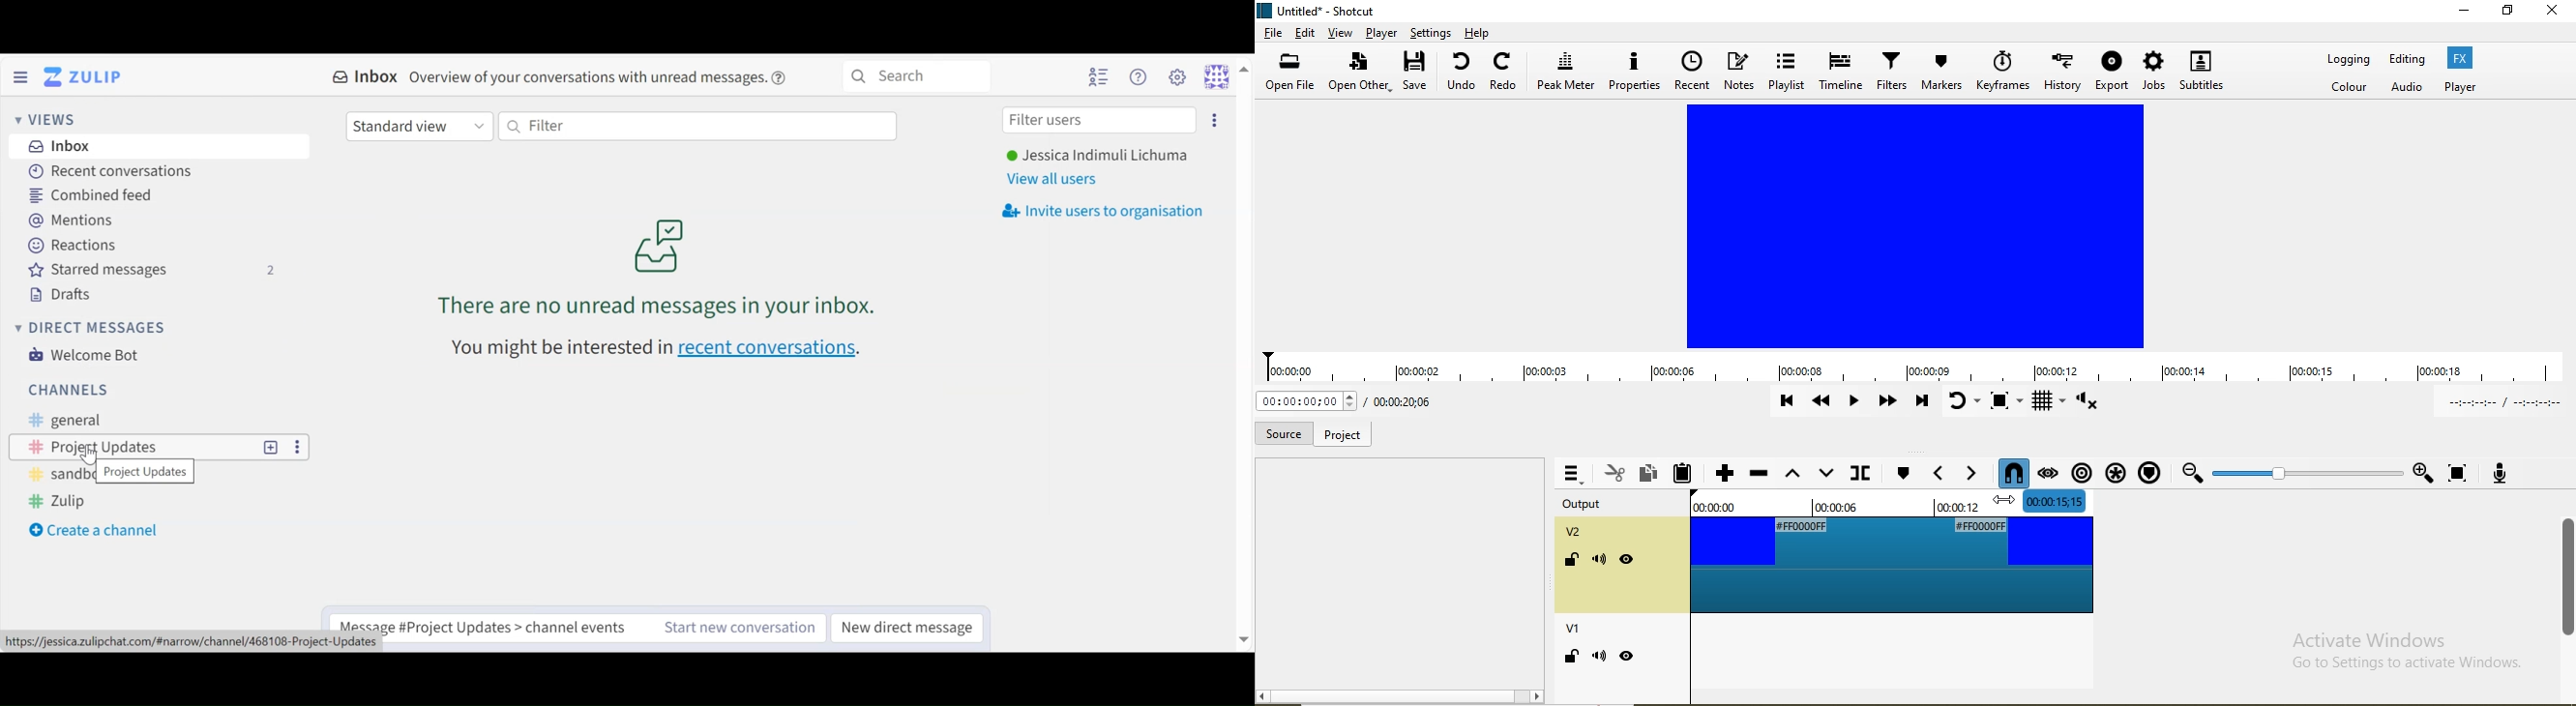 This screenshot has height=728, width=2576. I want to click on lock, so click(1569, 660).